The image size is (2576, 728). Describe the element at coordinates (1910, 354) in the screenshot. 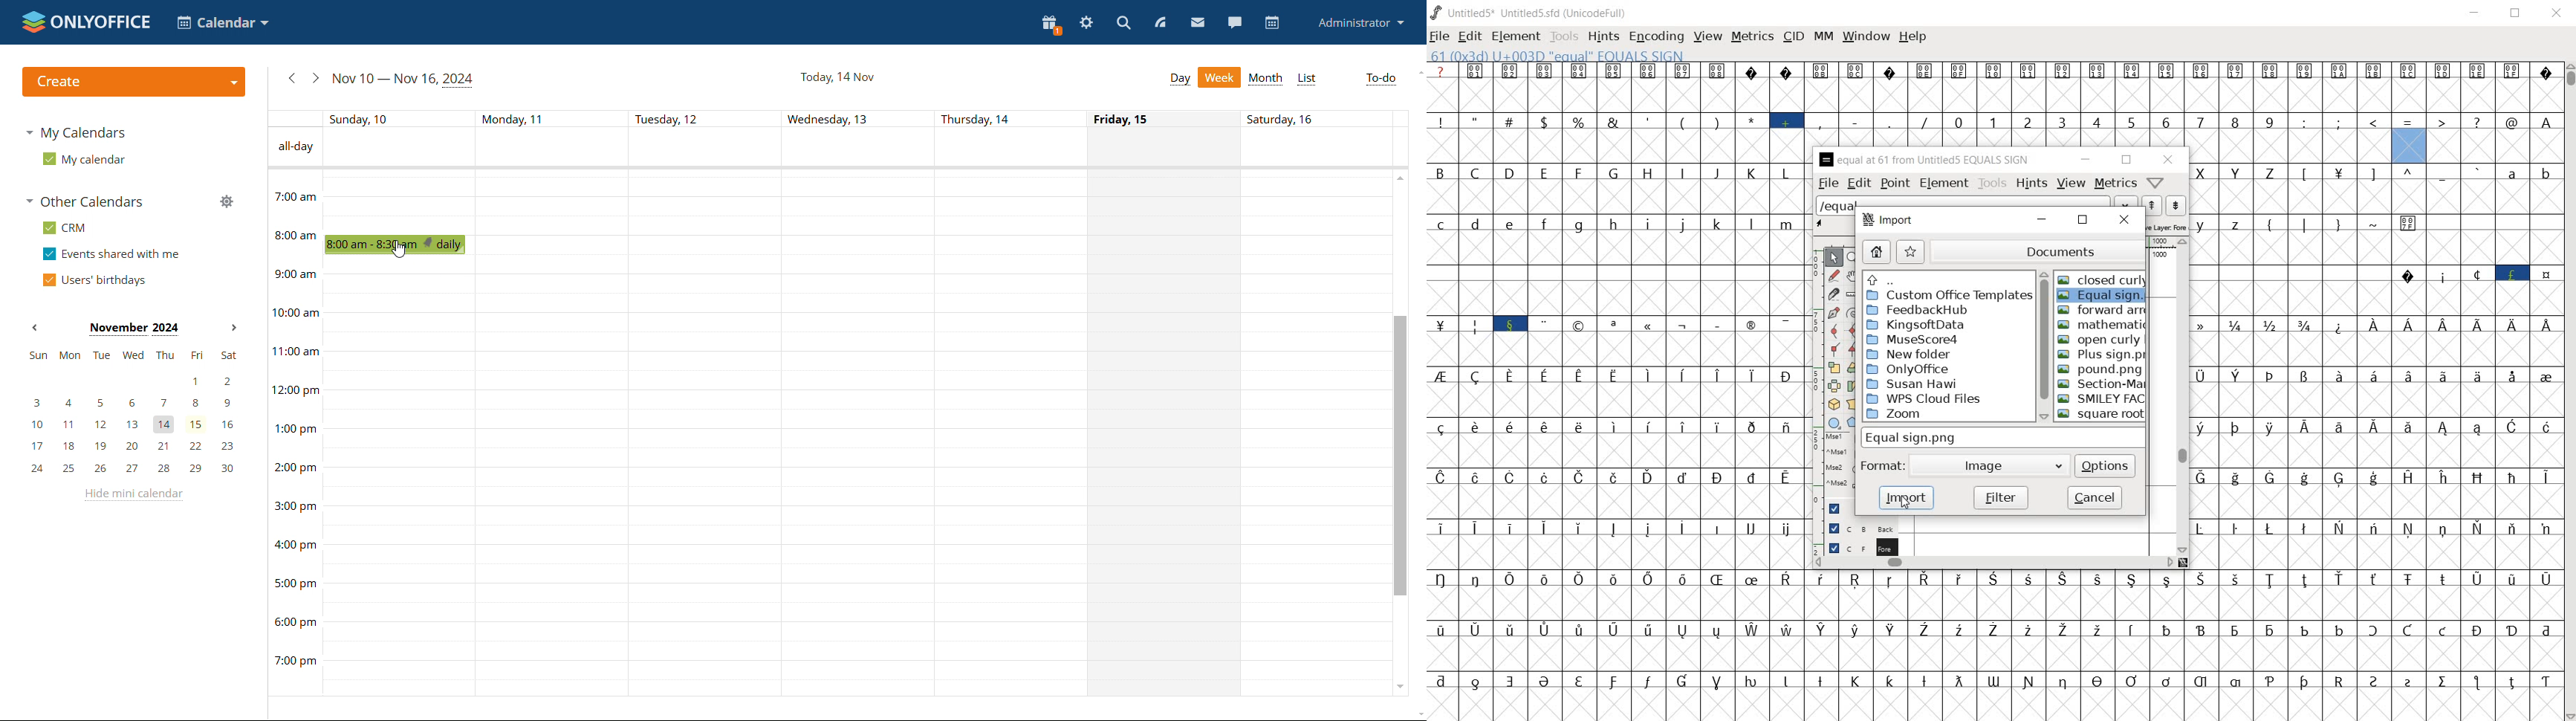

I see `new folder` at that location.